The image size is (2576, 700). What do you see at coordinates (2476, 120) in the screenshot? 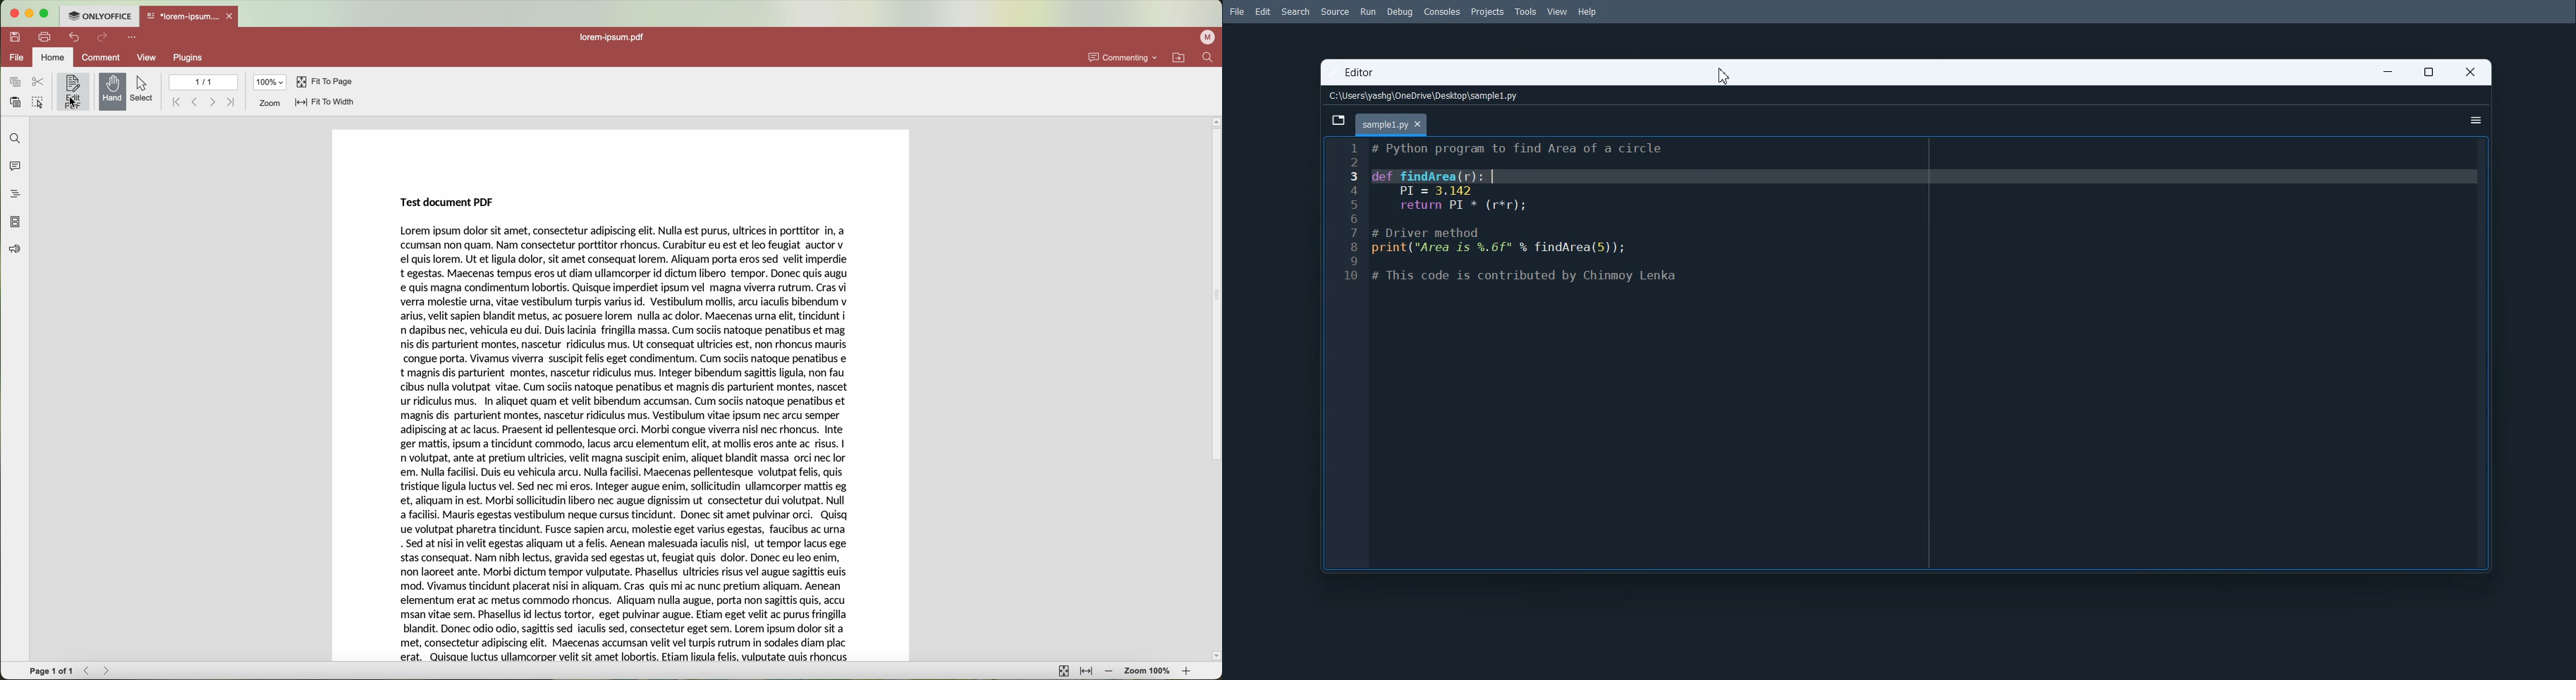
I see `Options` at bounding box center [2476, 120].